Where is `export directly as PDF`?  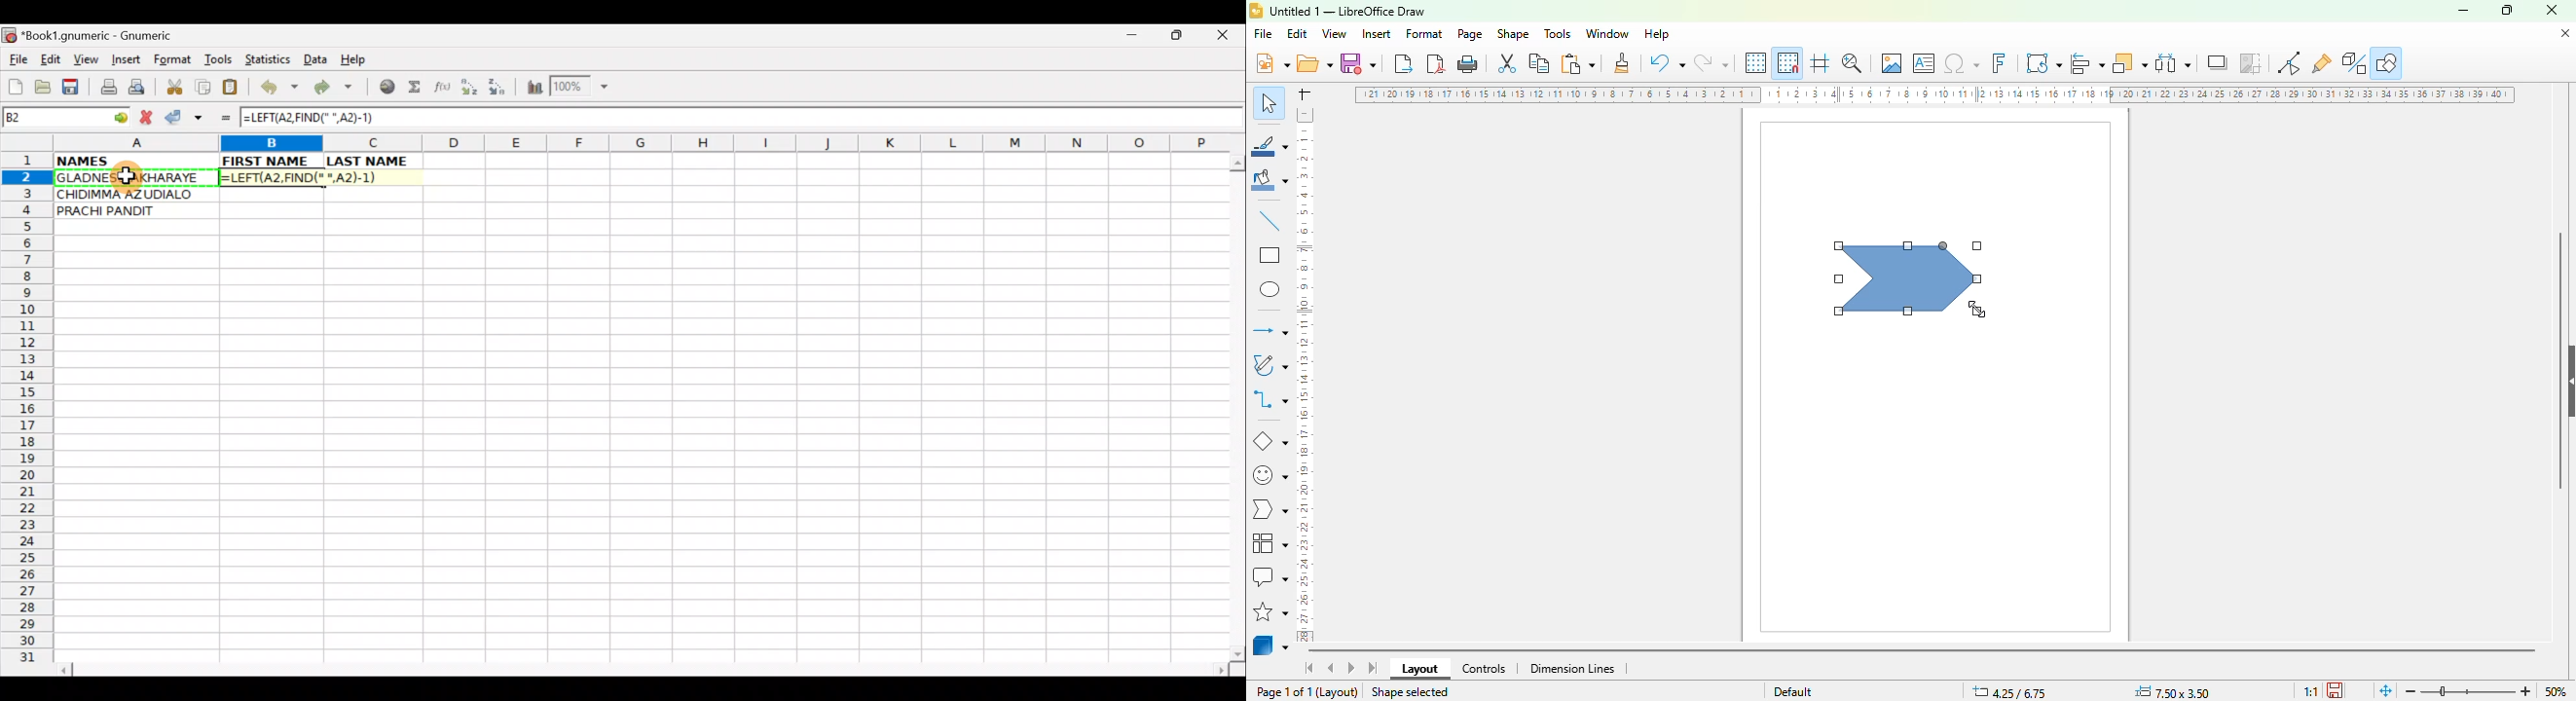
export directly as PDF is located at coordinates (1436, 63).